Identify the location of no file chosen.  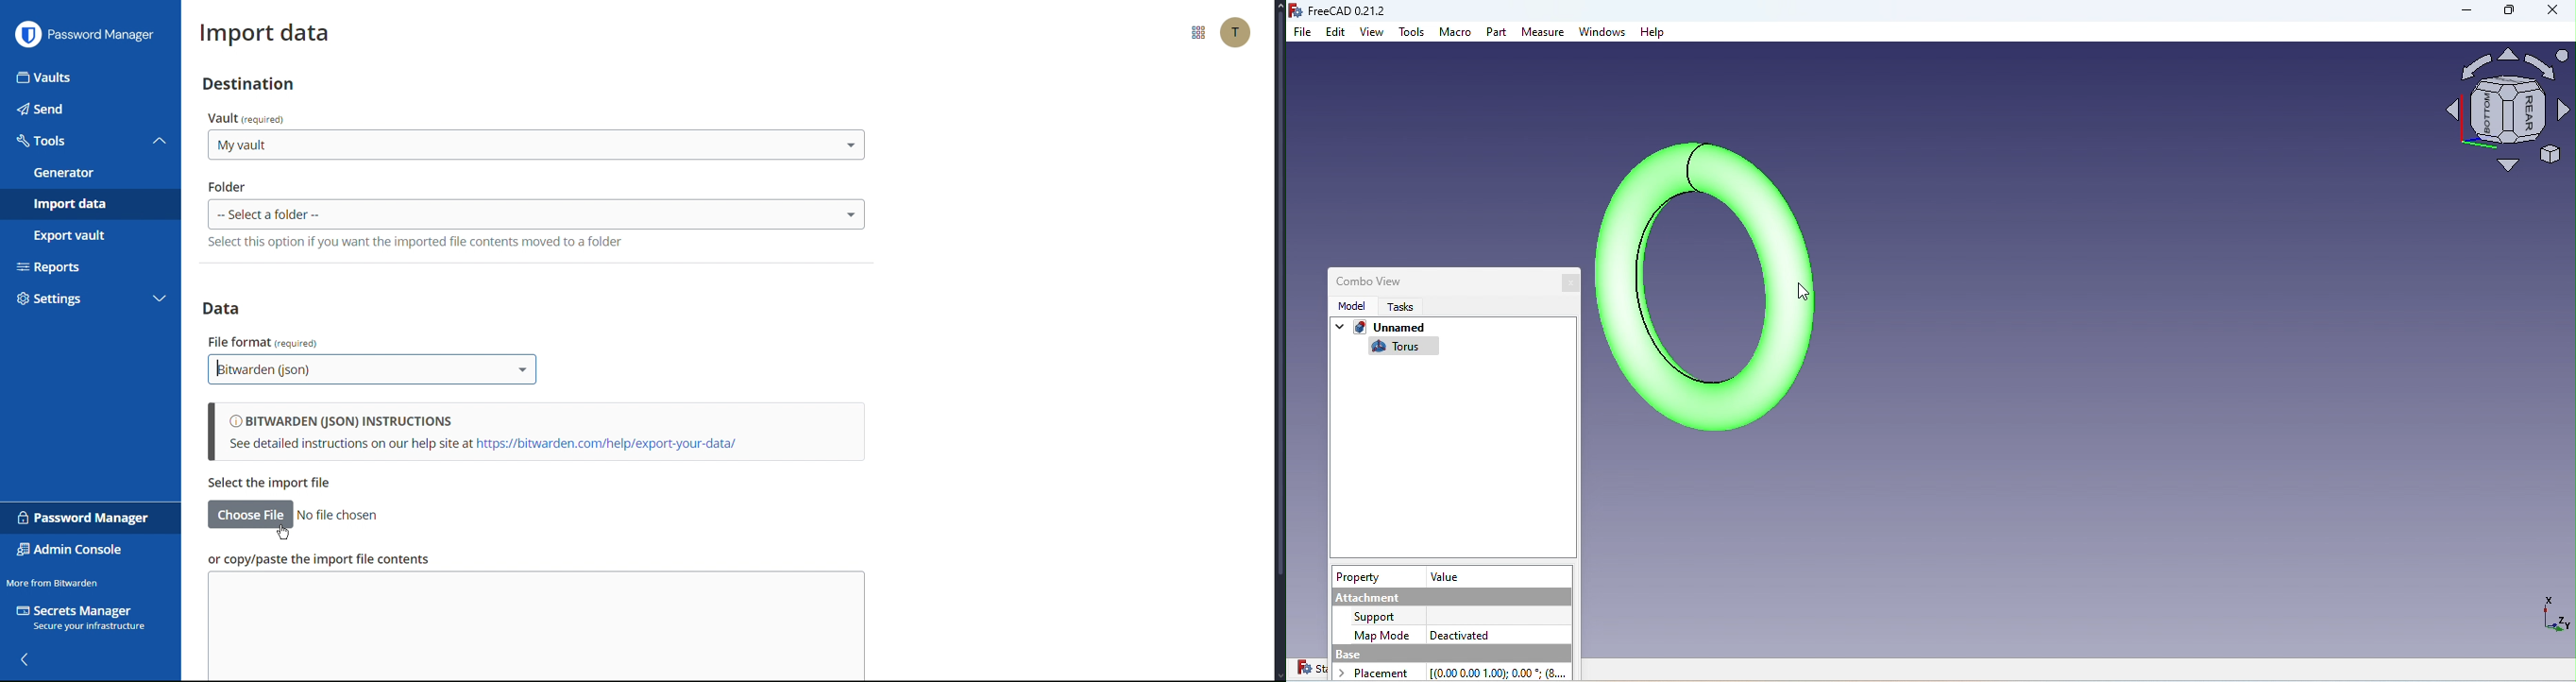
(338, 513).